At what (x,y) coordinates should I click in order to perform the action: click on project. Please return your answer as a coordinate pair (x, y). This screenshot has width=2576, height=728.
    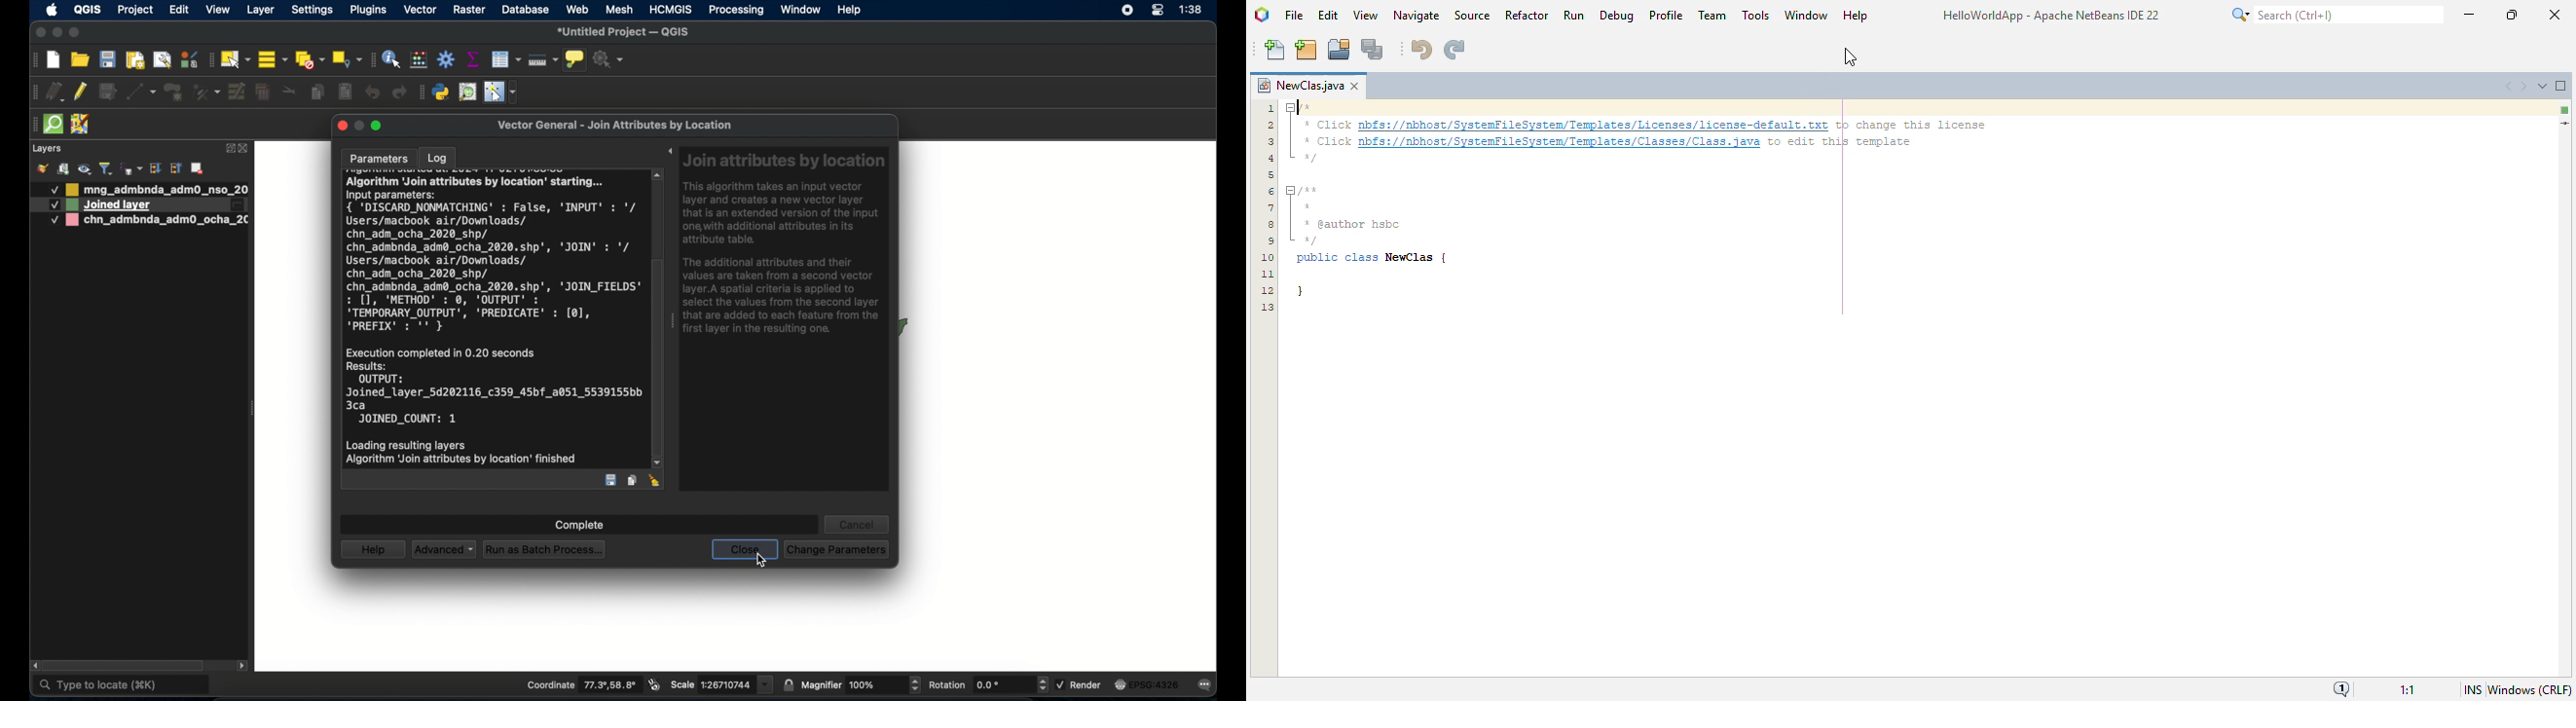
    Looking at the image, I should click on (134, 11).